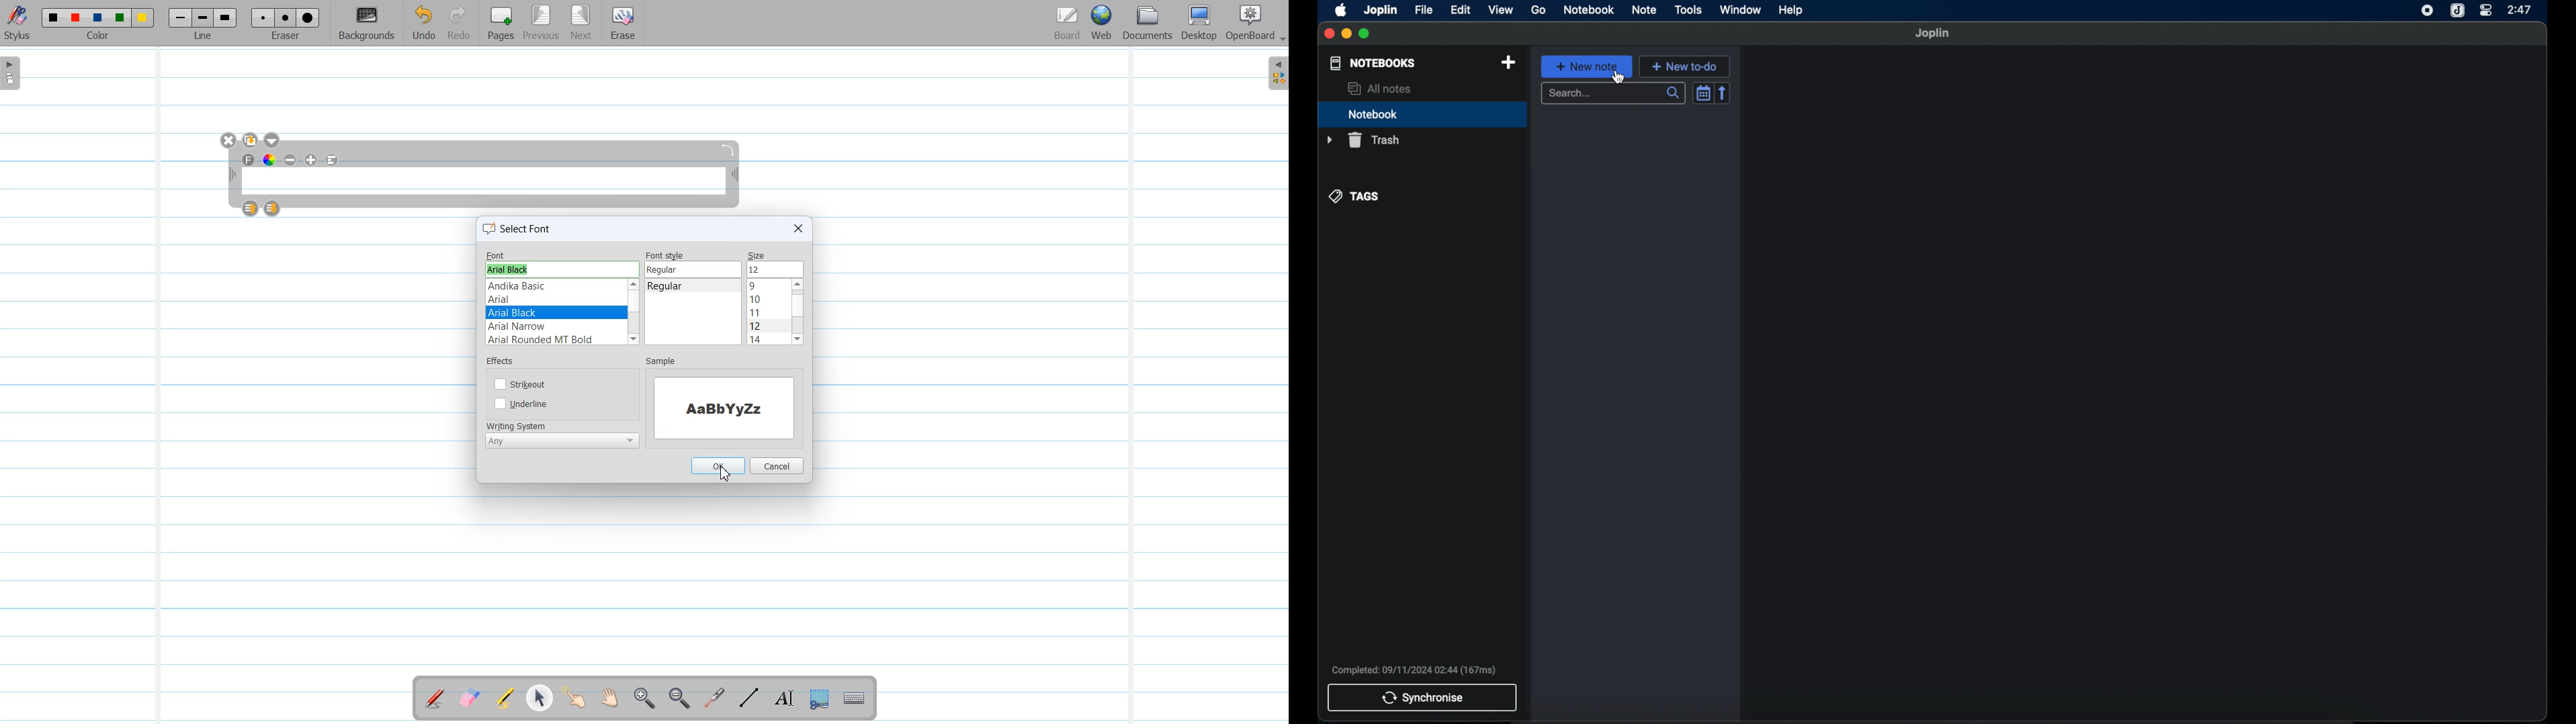 The width and height of the screenshot is (2576, 728). I want to click on Drop Down Box, so click(1281, 40).